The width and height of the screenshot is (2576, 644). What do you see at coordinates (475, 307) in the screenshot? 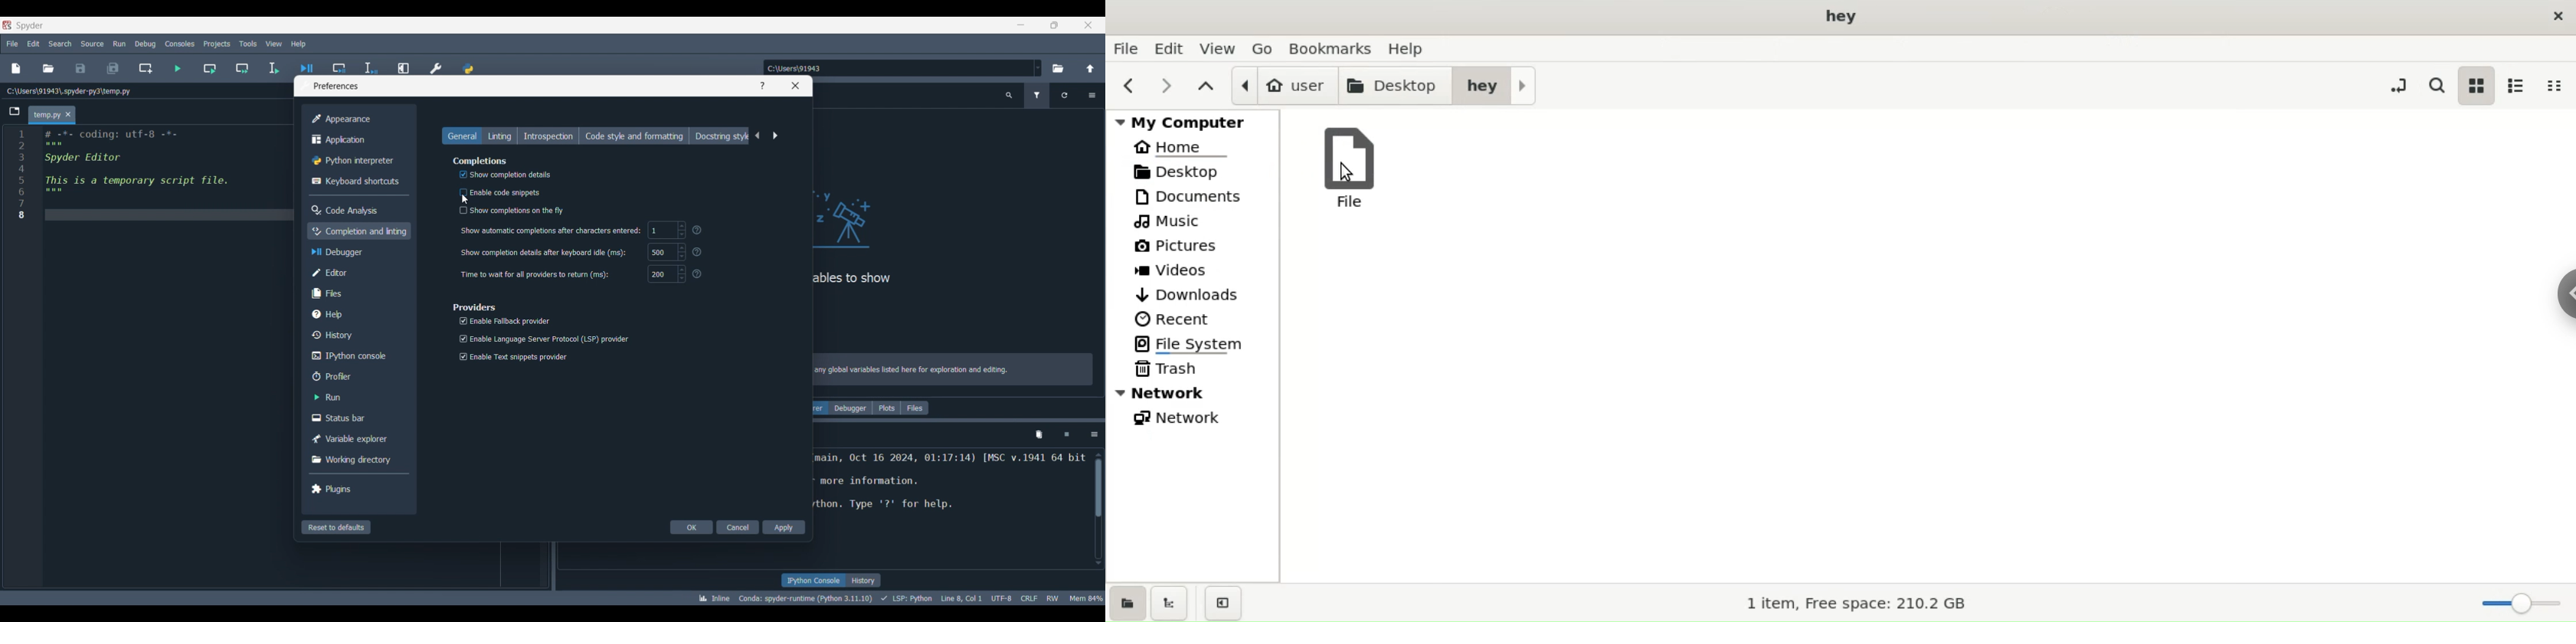
I see `Section title` at bounding box center [475, 307].